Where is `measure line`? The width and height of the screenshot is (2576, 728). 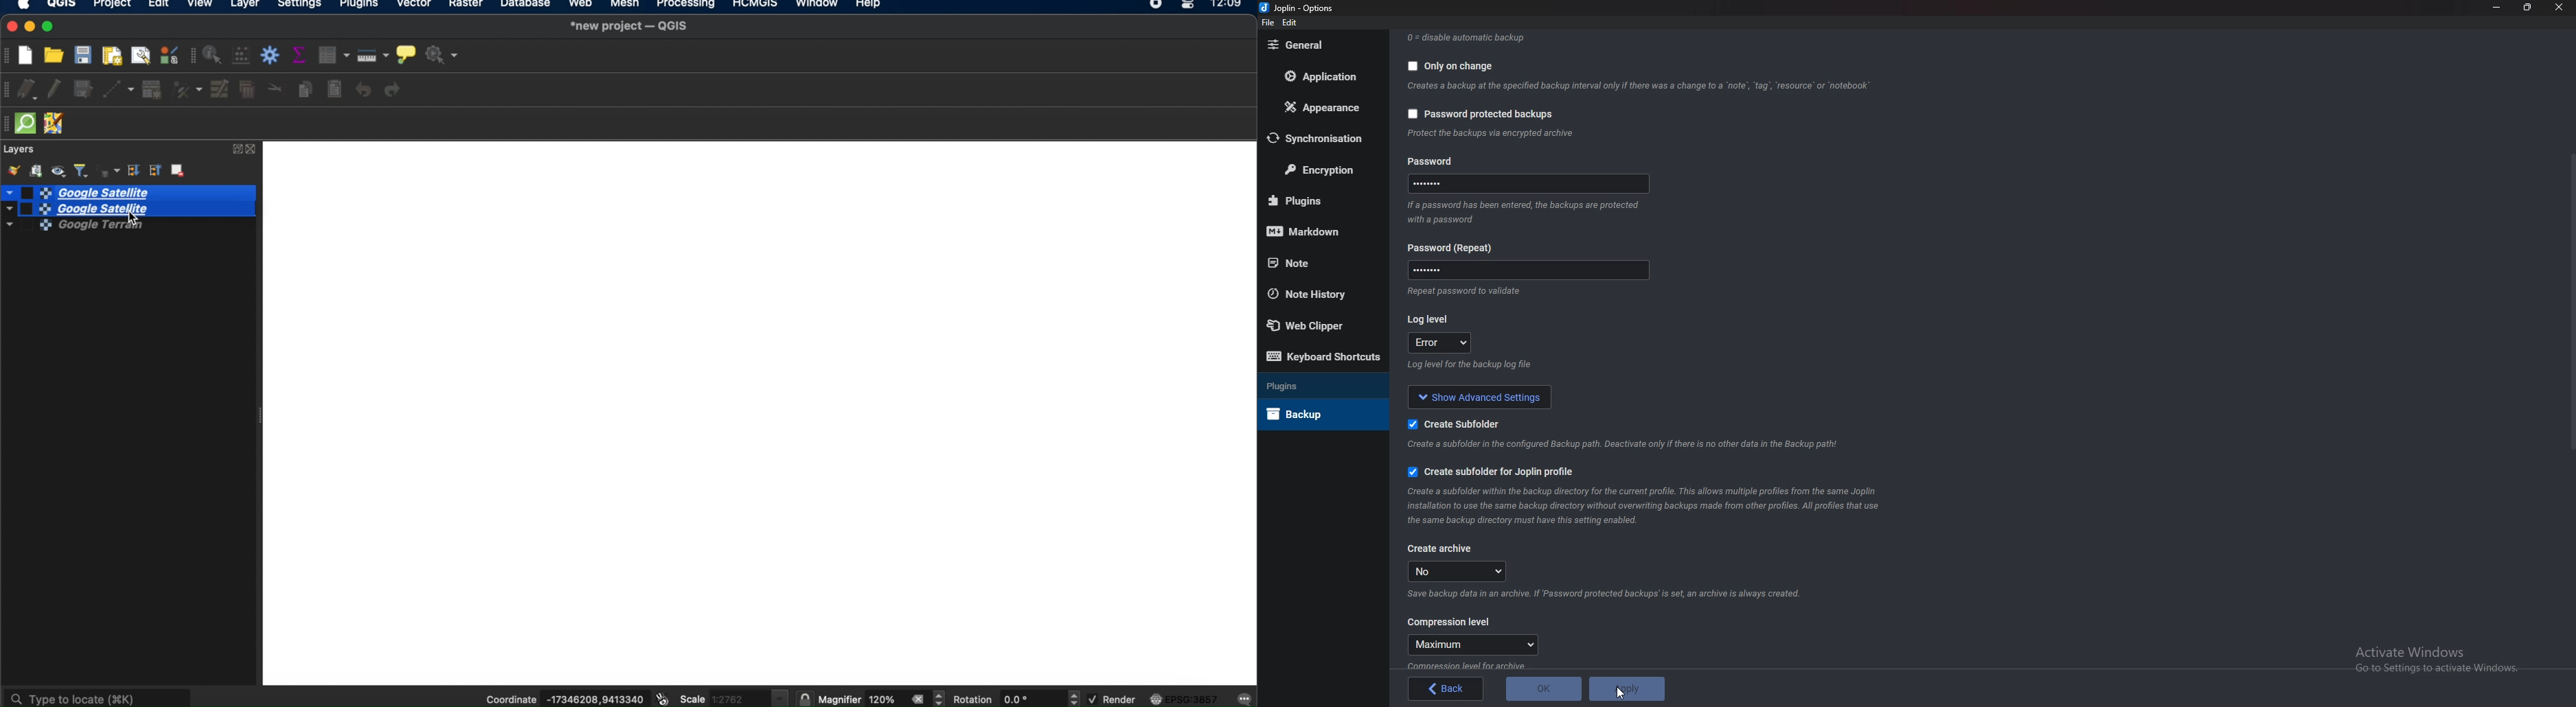 measure line is located at coordinates (374, 55).